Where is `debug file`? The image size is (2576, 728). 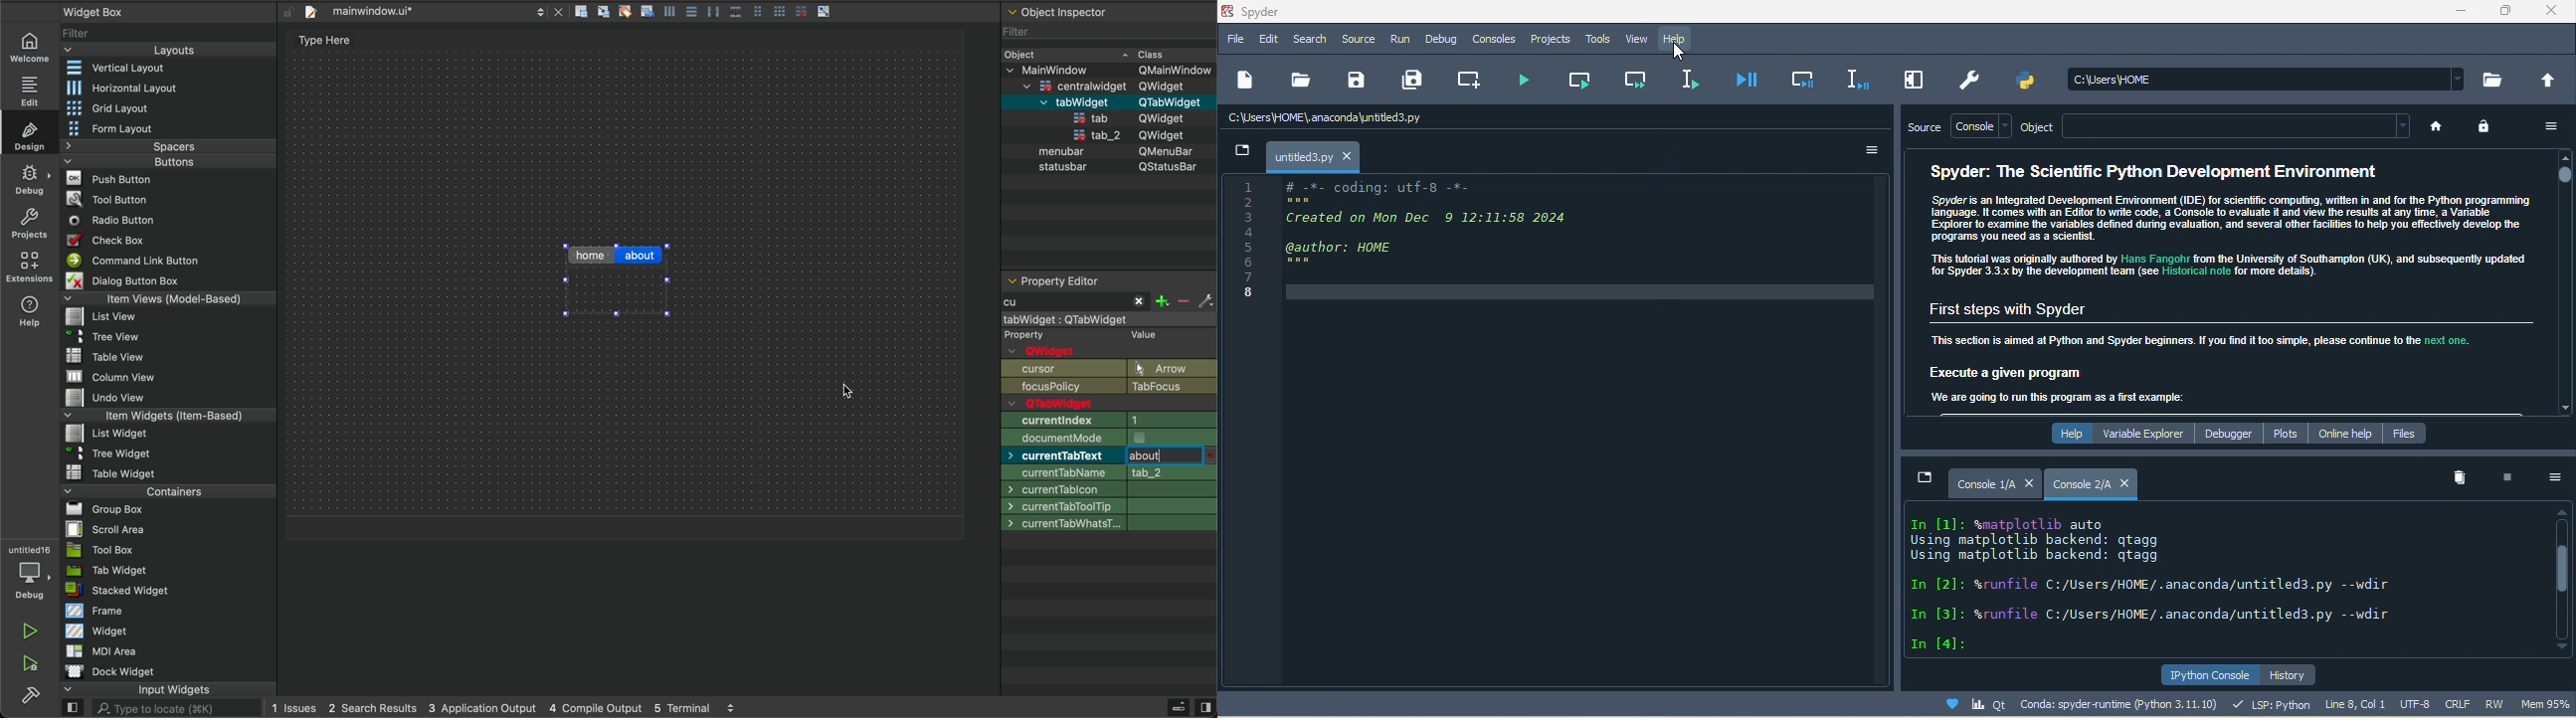
debug file is located at coordinates (1748, 80).